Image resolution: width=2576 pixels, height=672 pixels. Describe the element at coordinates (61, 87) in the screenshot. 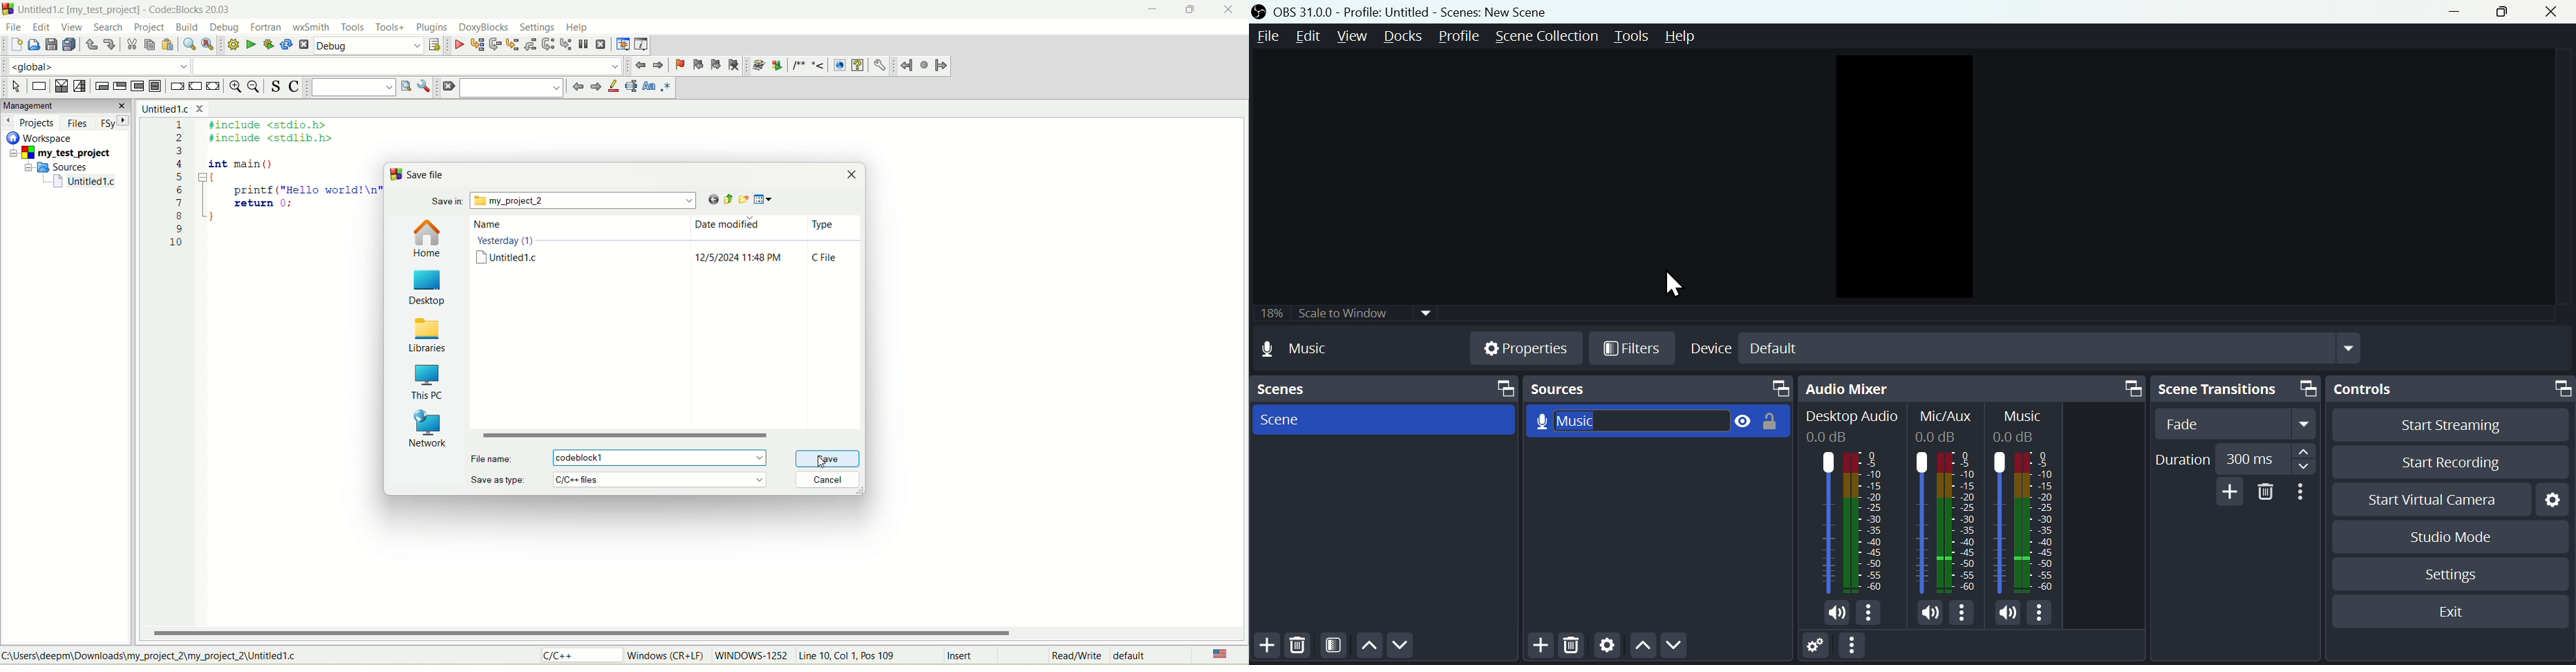

I see `decision` at that location.